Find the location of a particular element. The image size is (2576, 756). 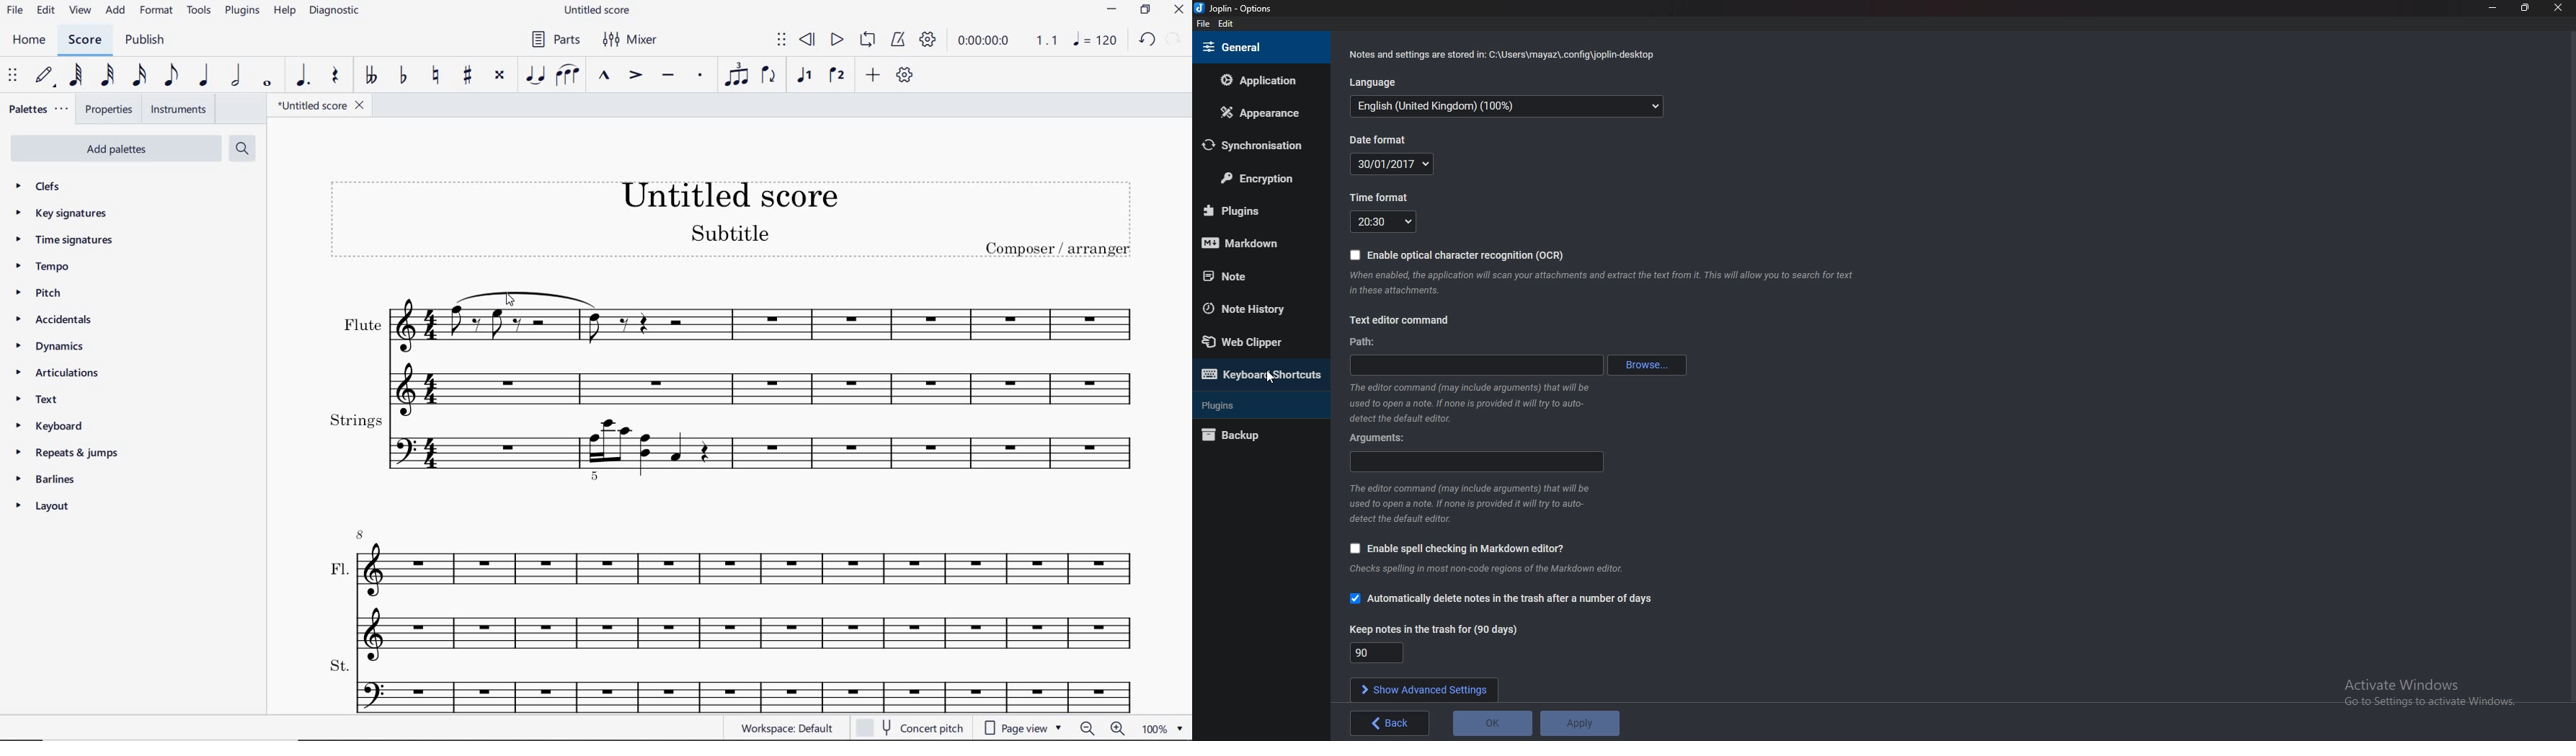

O K is located at coordinates (1494, 723).